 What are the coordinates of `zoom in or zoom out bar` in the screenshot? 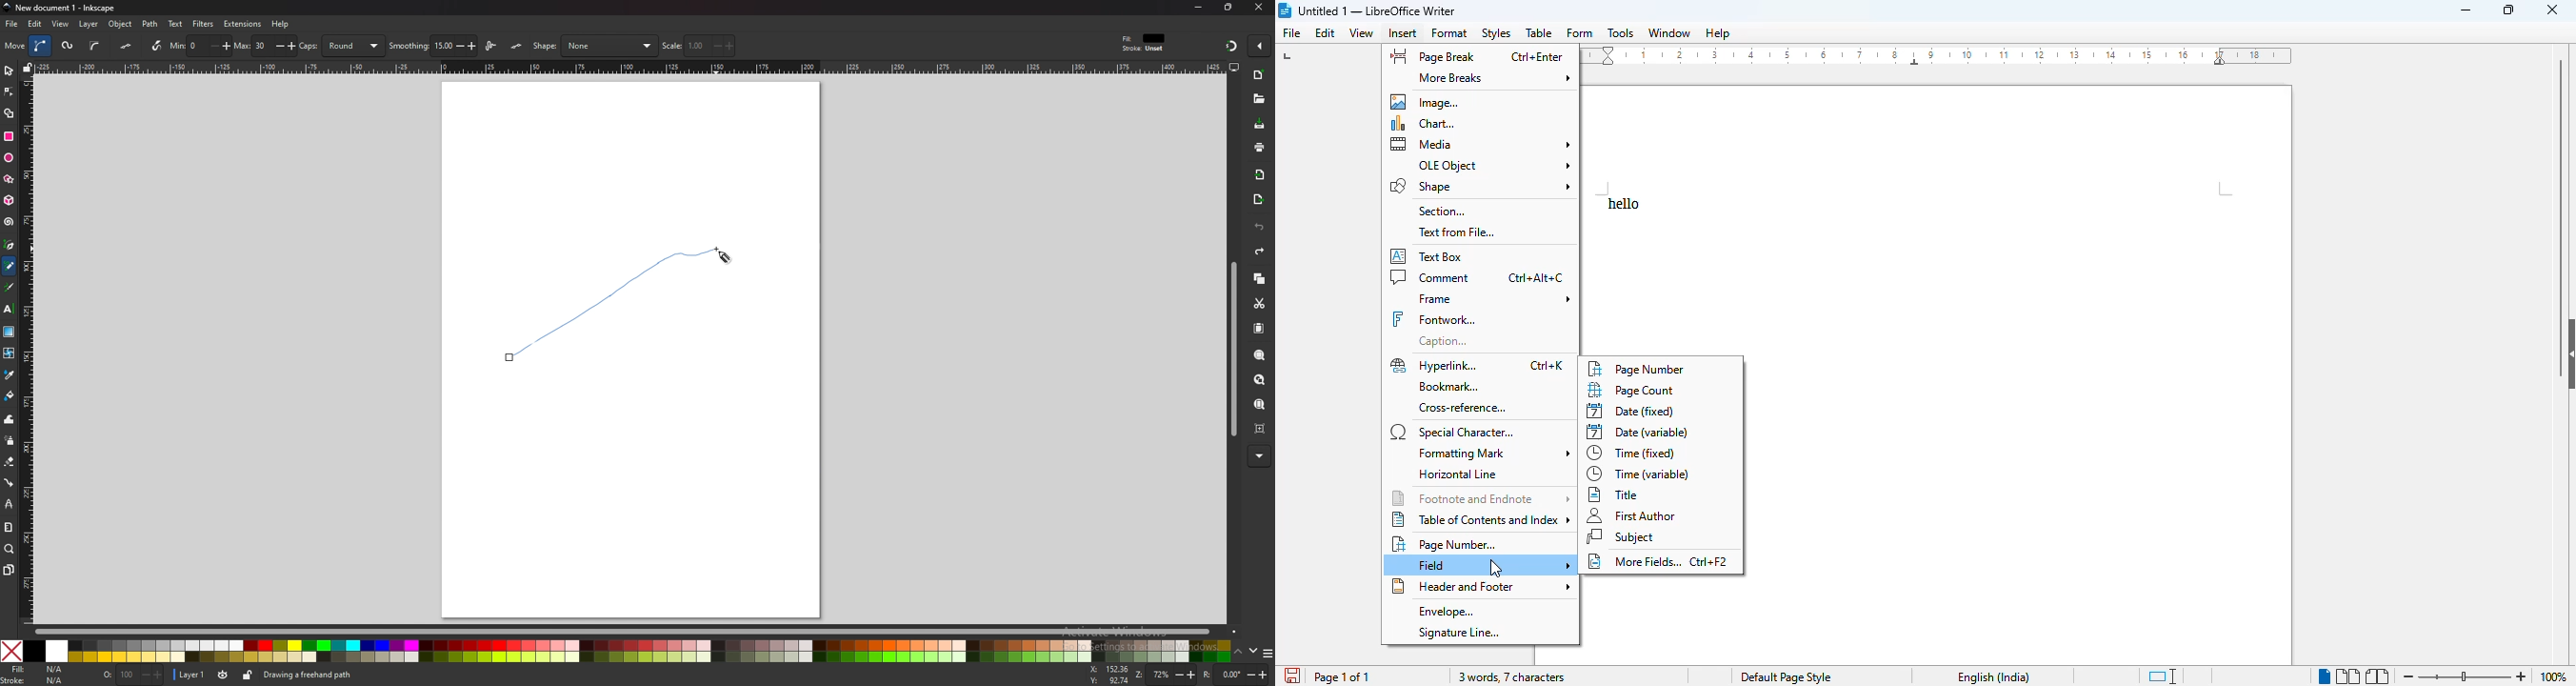 It's located at (2464, 676).